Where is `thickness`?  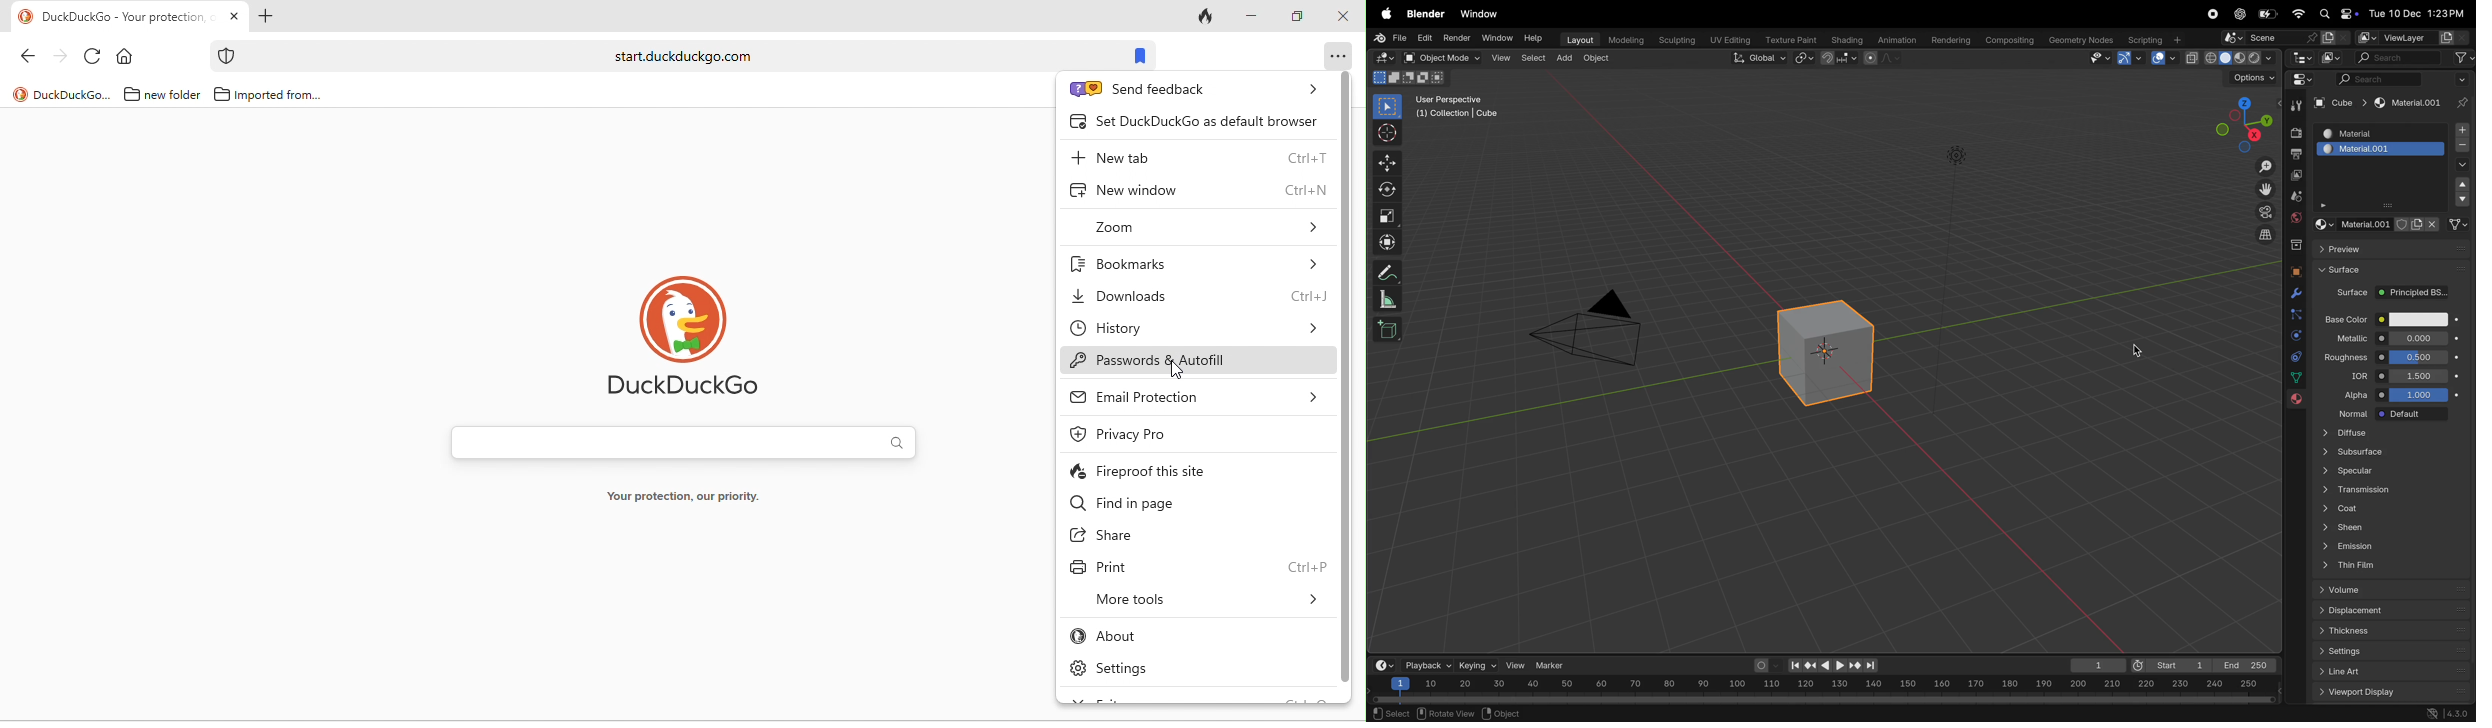
thickness is located at coordinates (2393, 633).